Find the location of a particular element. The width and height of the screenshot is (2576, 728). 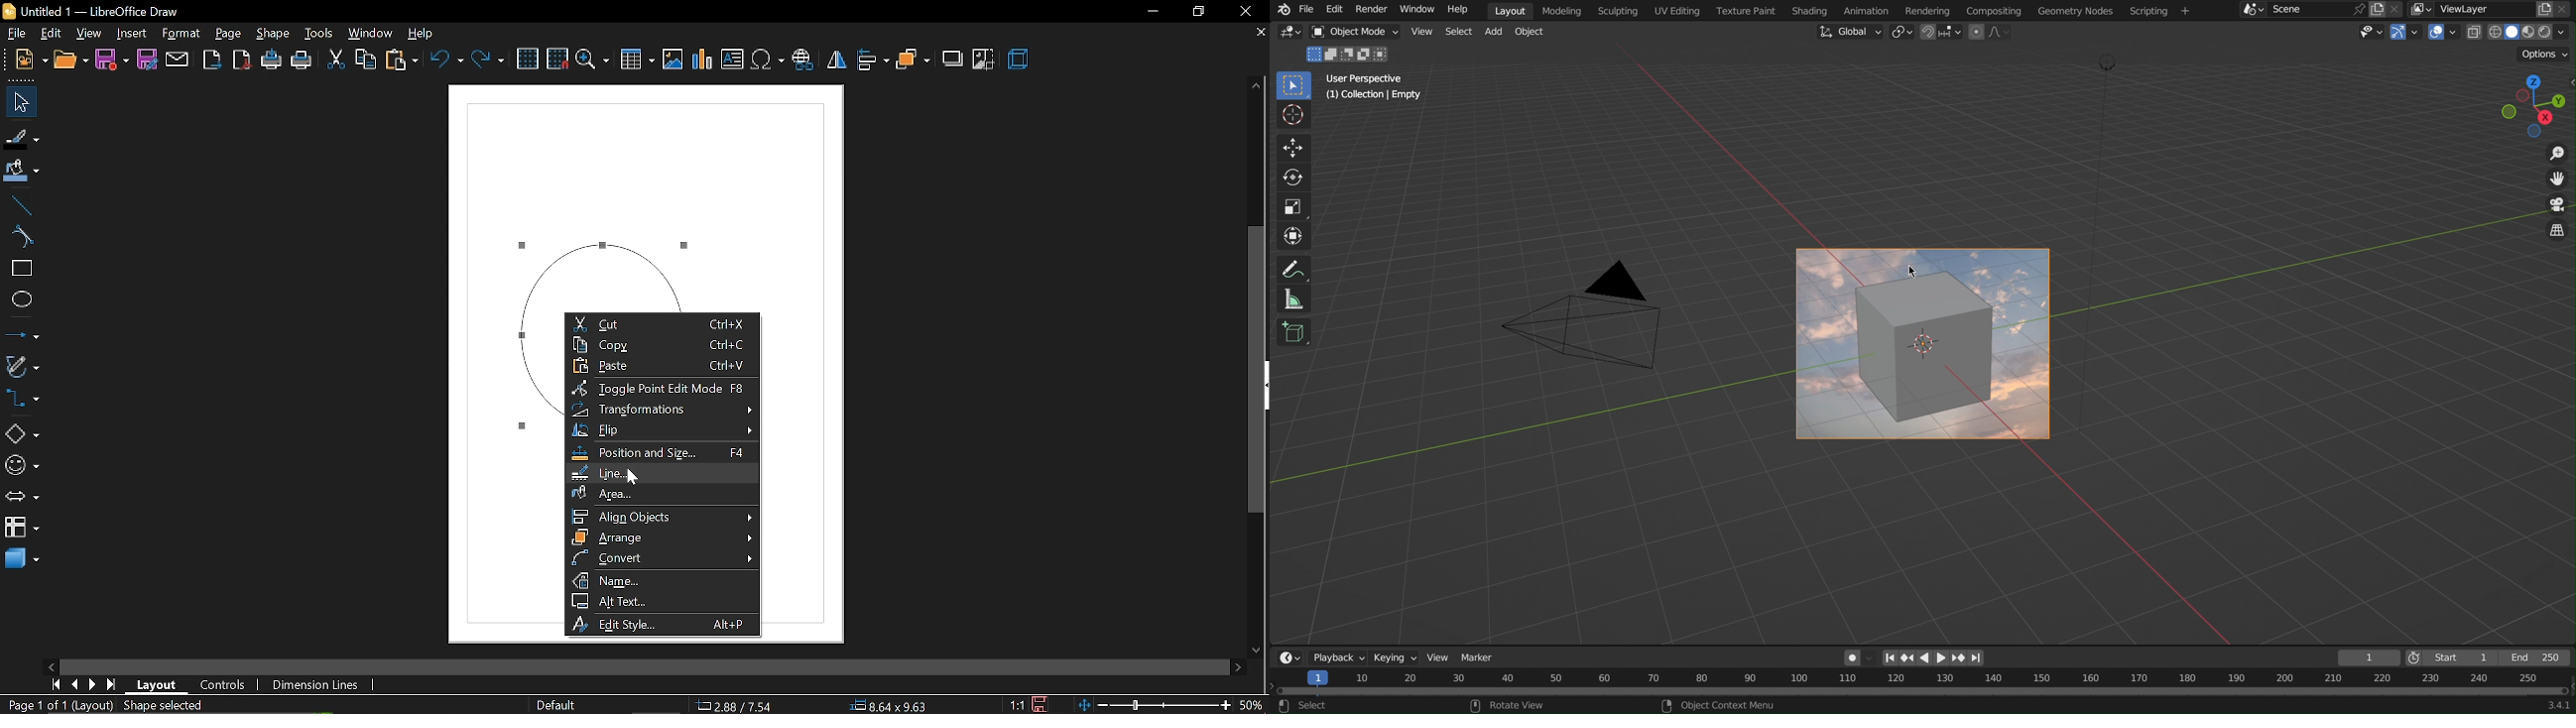

name is located at coordinates (664, 580).